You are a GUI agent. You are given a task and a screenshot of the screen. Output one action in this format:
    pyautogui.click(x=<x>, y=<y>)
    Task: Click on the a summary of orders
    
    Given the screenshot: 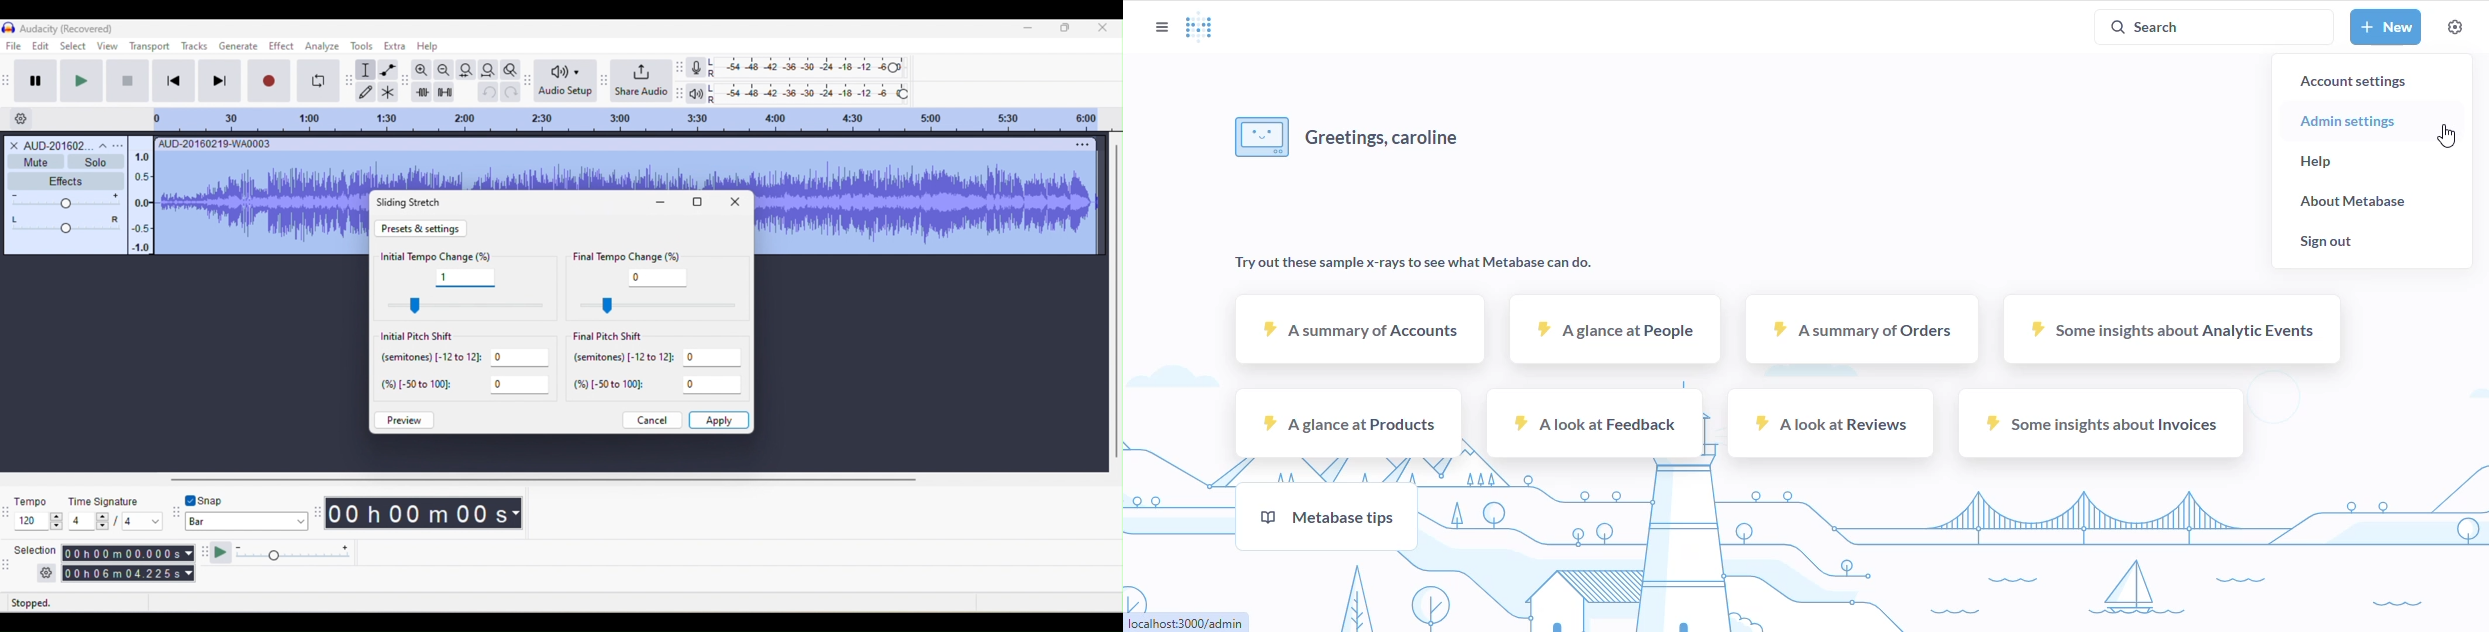 What is the action you would take?
    pyautogui.click(x=1861, y=330)
    